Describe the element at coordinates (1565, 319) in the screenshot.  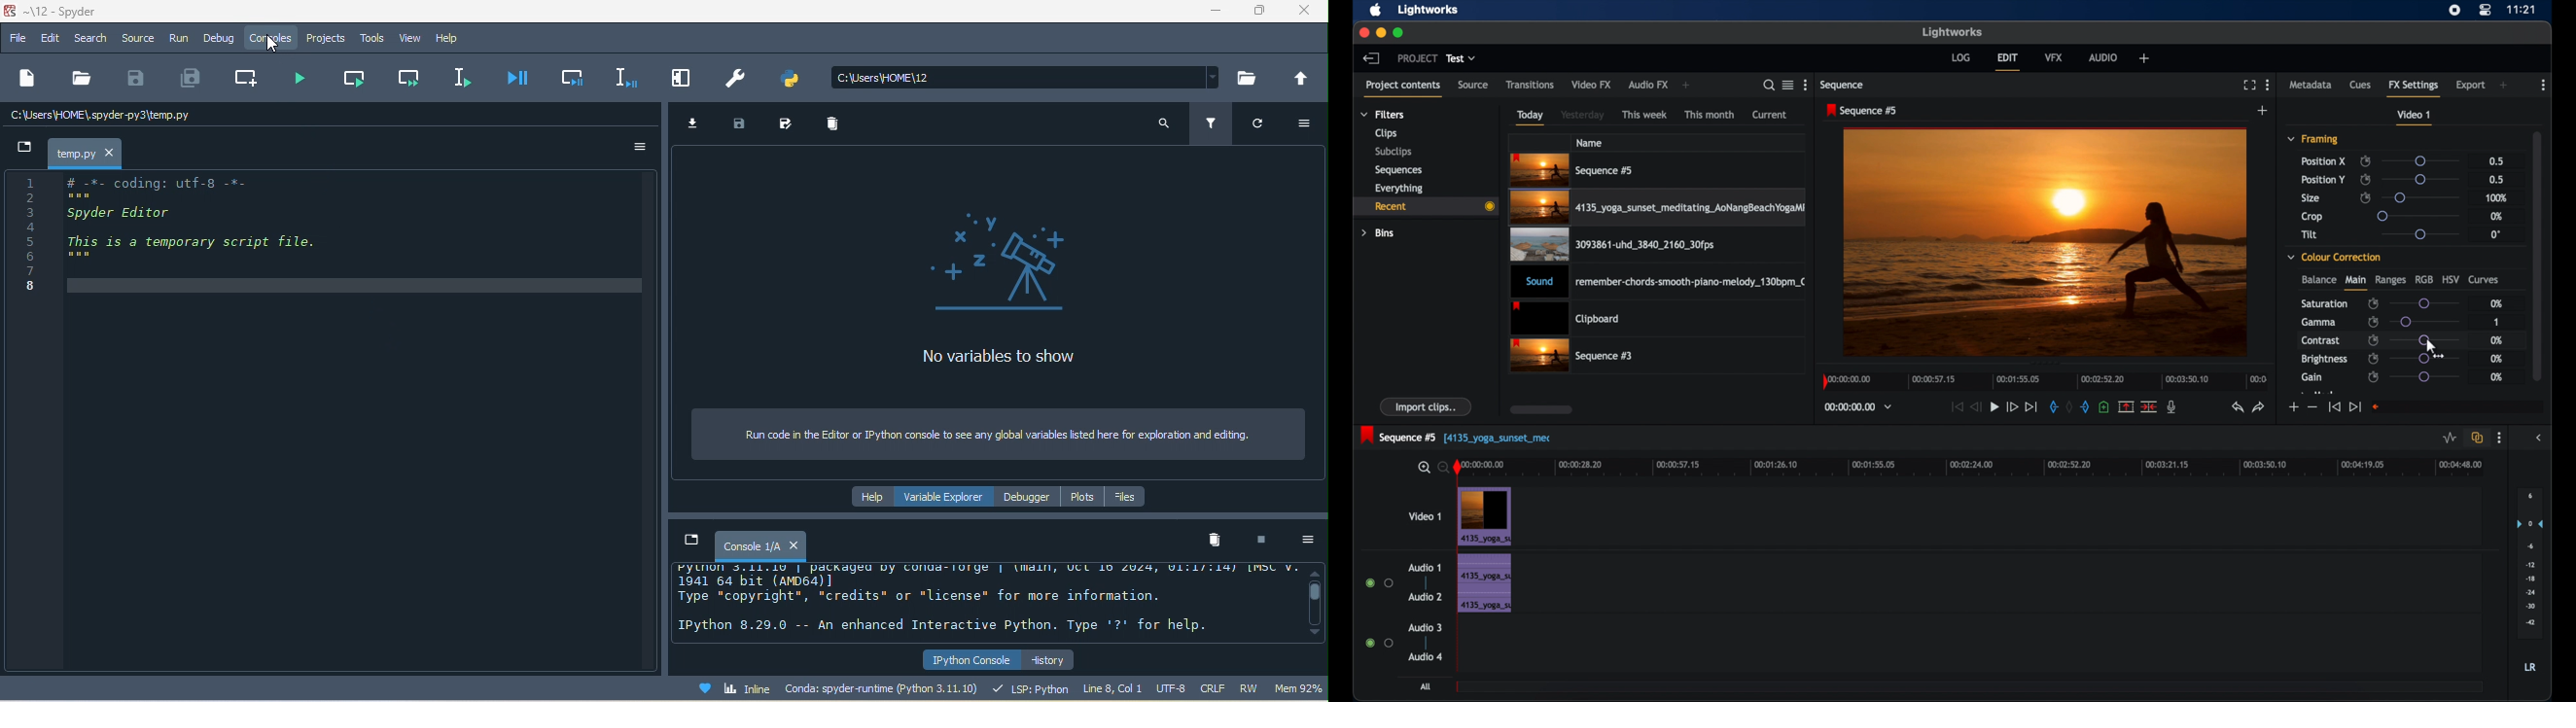
I see `clipboard` at that location.